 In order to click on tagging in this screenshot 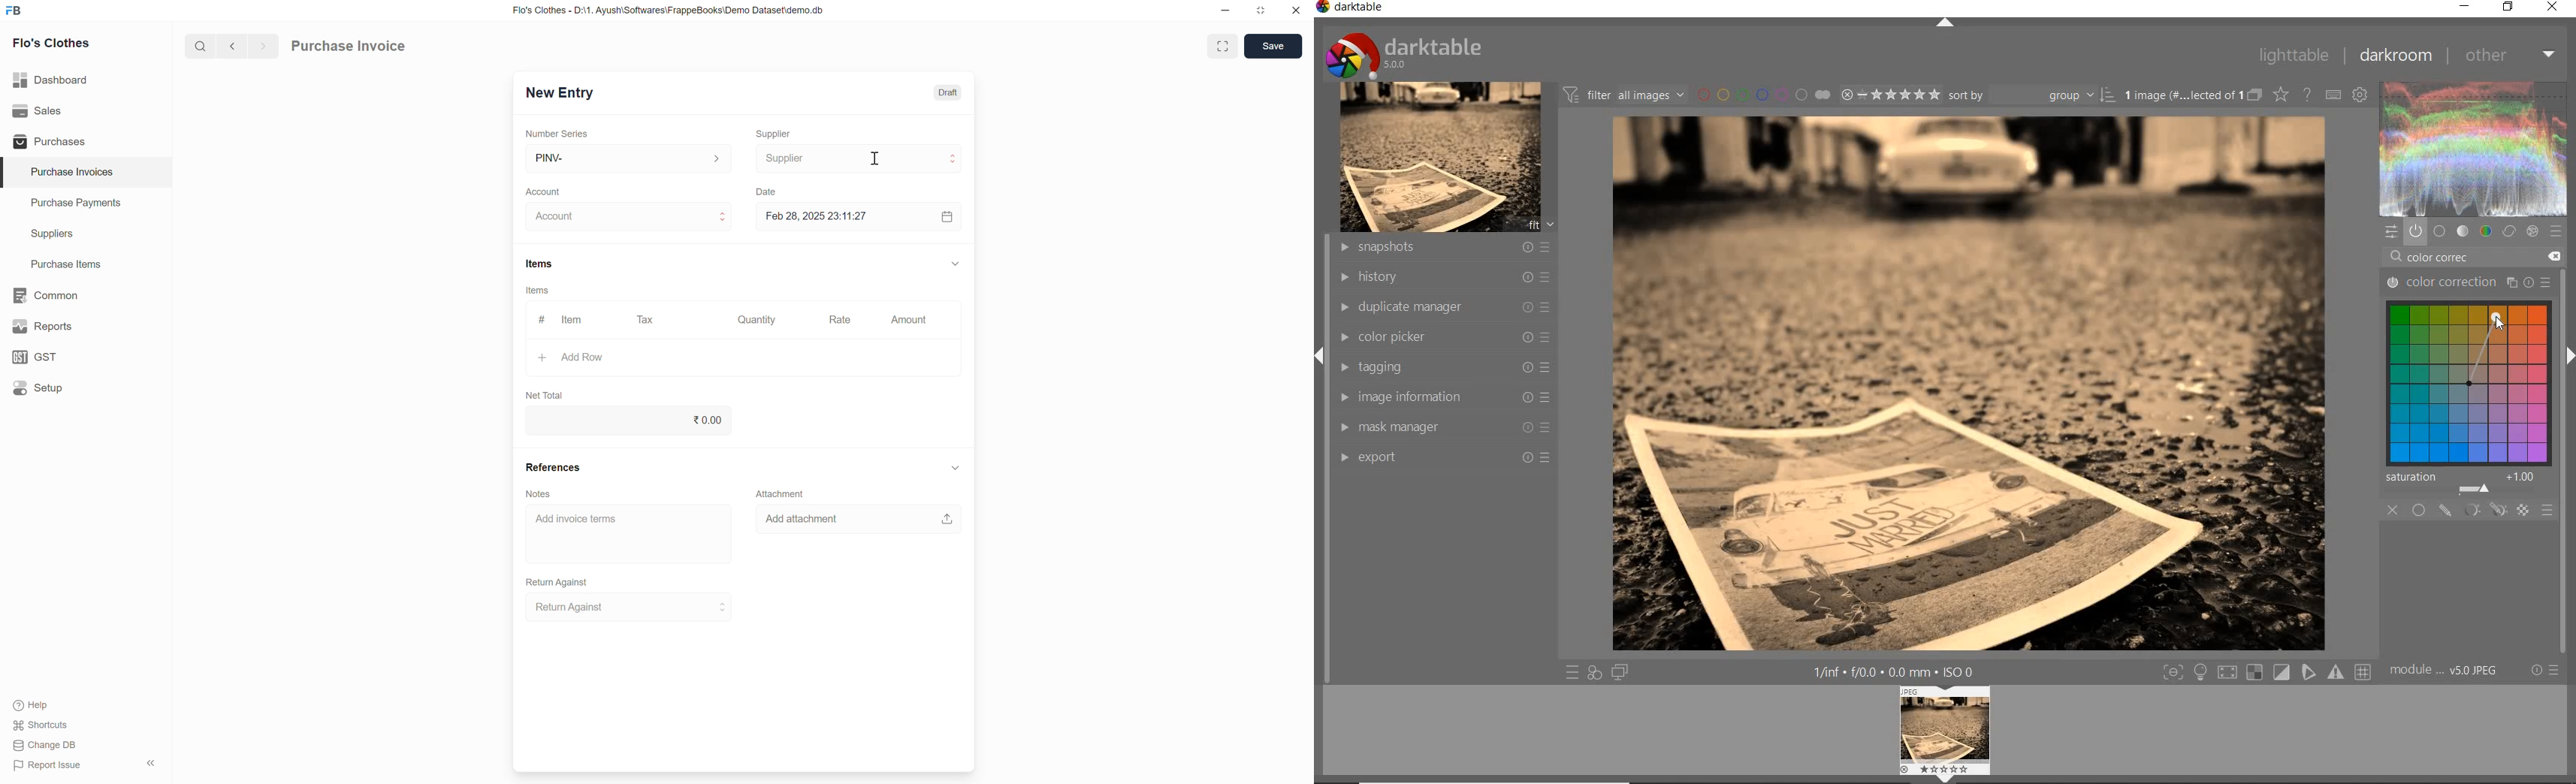, I will do `click(1442, 369)`.